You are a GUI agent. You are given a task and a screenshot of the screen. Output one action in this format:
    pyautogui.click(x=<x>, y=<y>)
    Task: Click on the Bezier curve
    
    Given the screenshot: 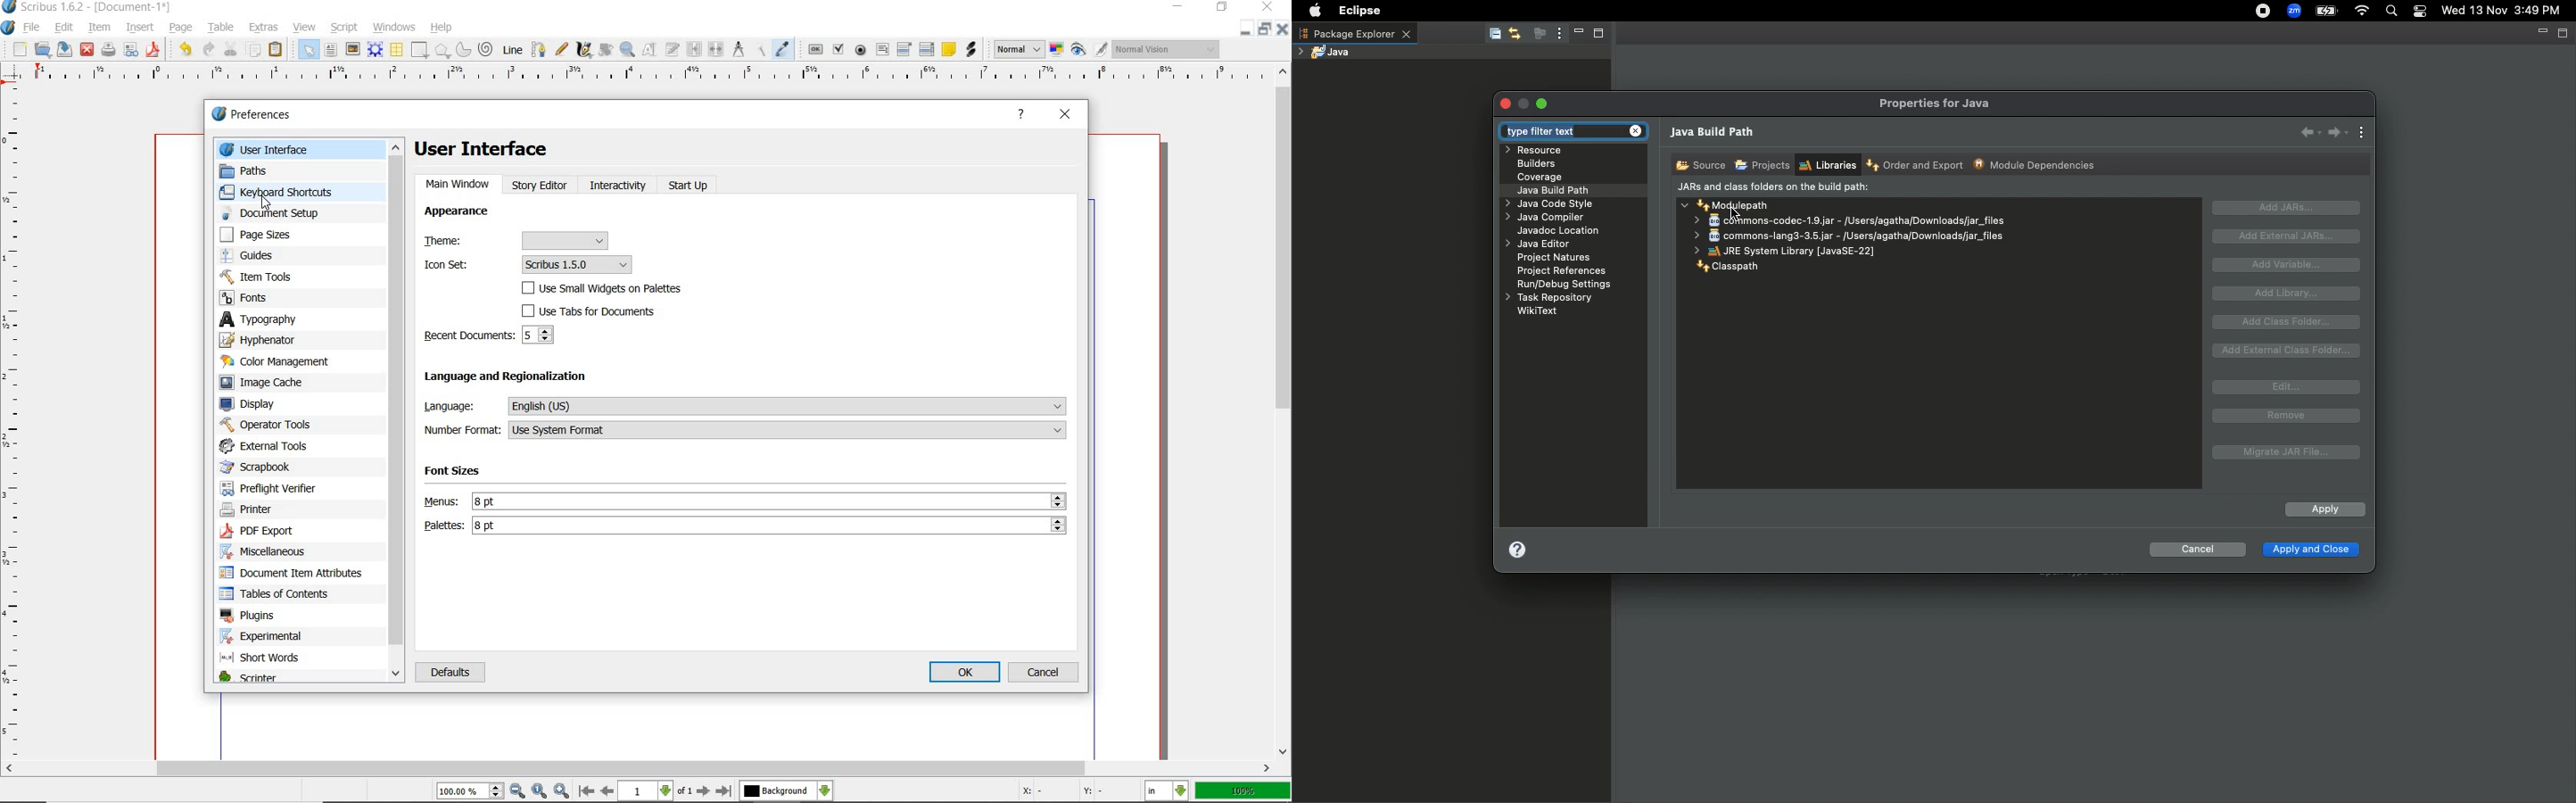 What is the action you would take?
    pyautogui.click(x=539, y=50)
    